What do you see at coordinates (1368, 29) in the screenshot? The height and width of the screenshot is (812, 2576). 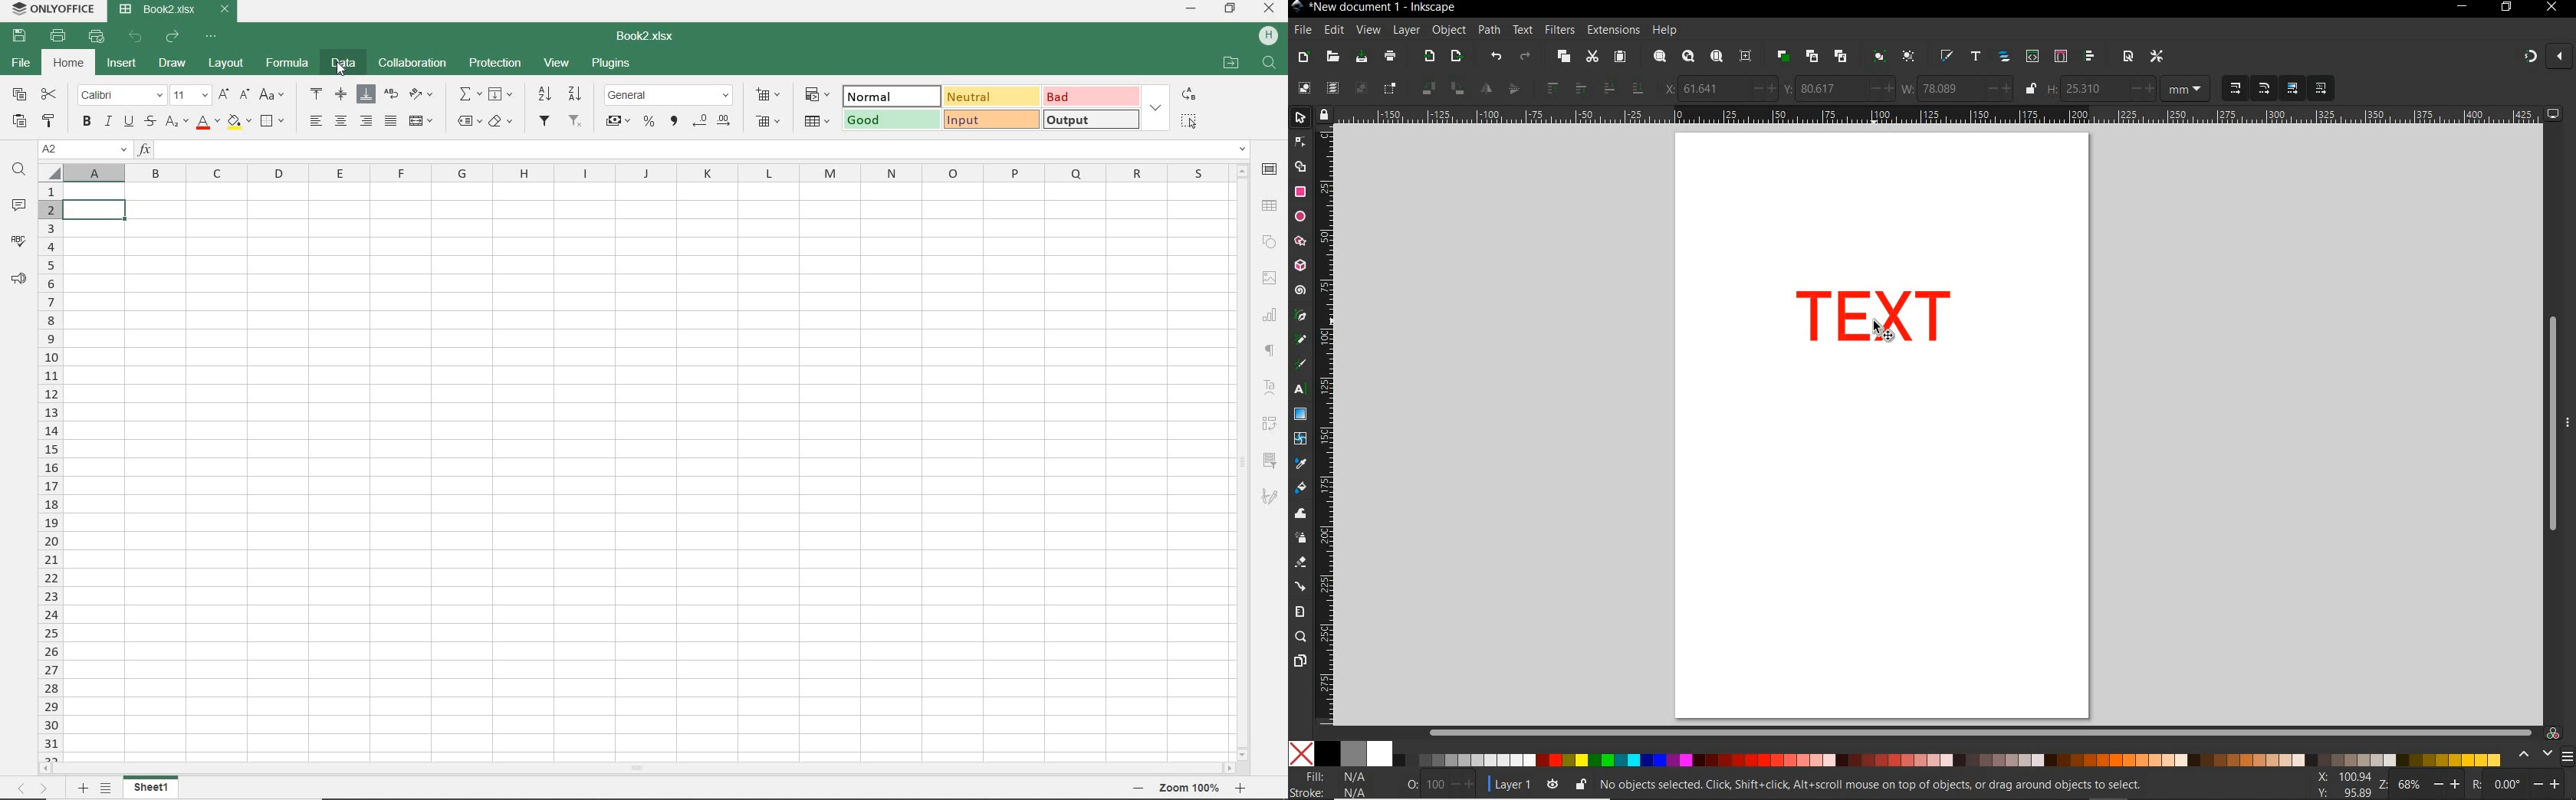 I see `view` at bounding box center [1368, 29].